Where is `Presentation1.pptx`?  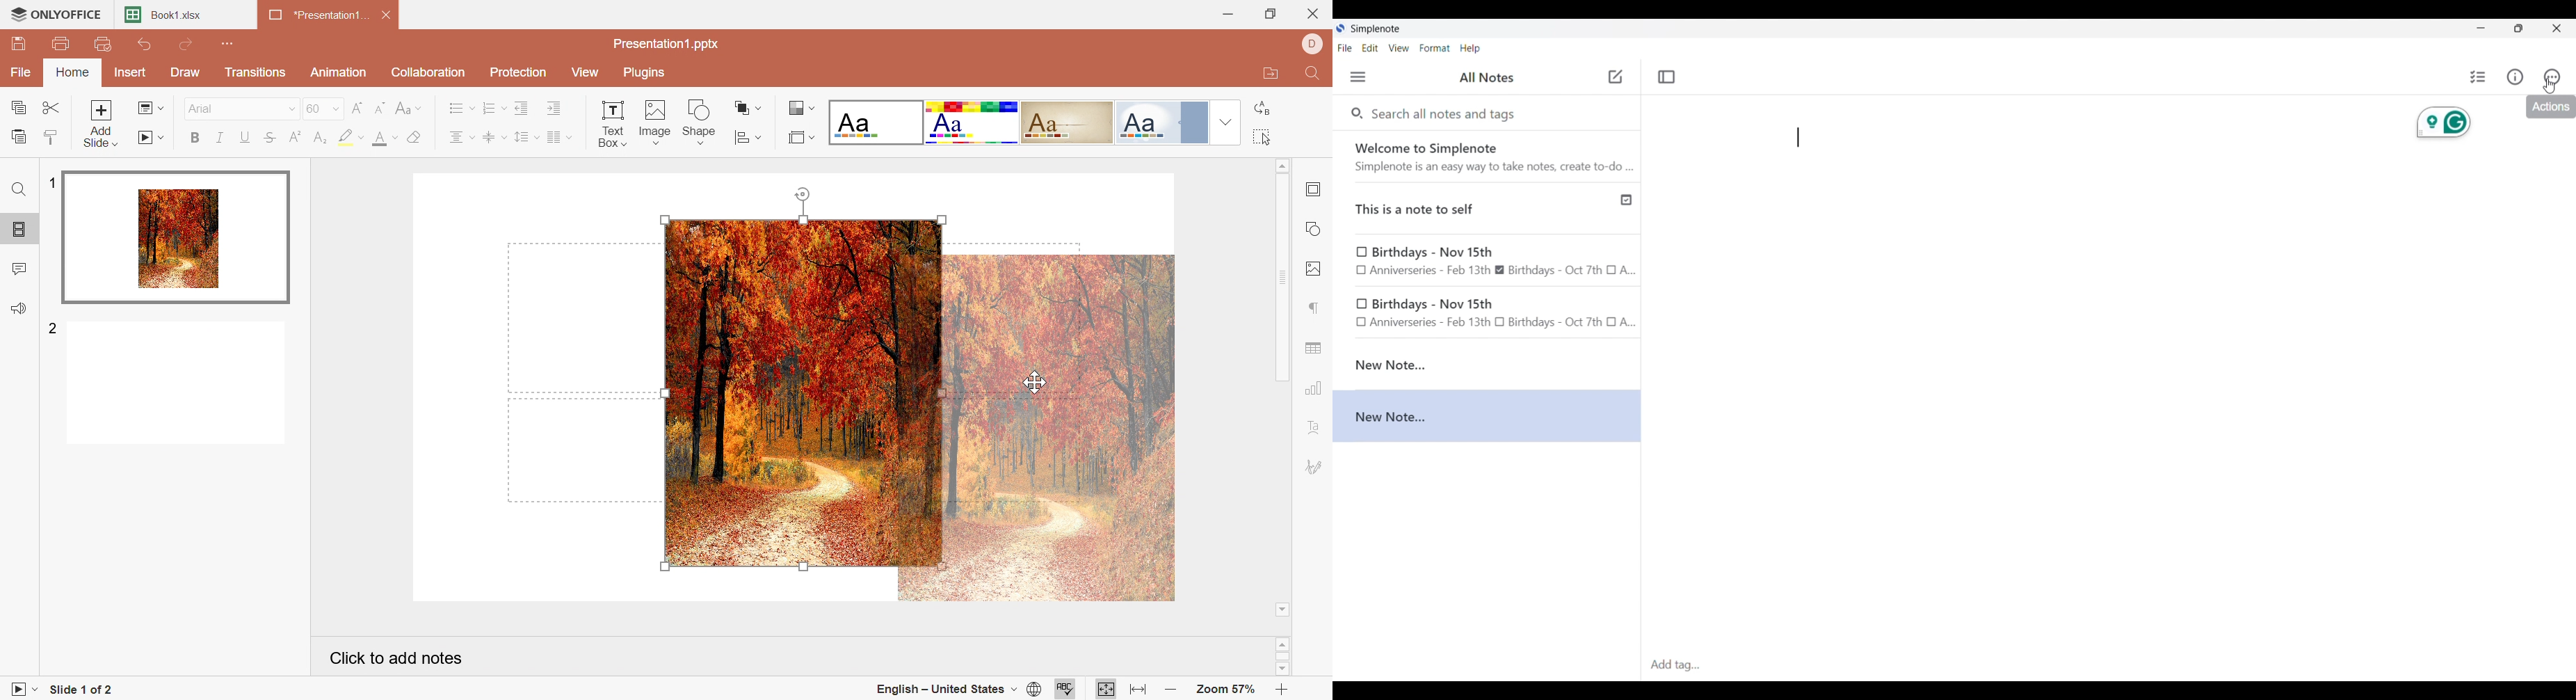
Presentation1.pptx is located at coordinates (666, 45).